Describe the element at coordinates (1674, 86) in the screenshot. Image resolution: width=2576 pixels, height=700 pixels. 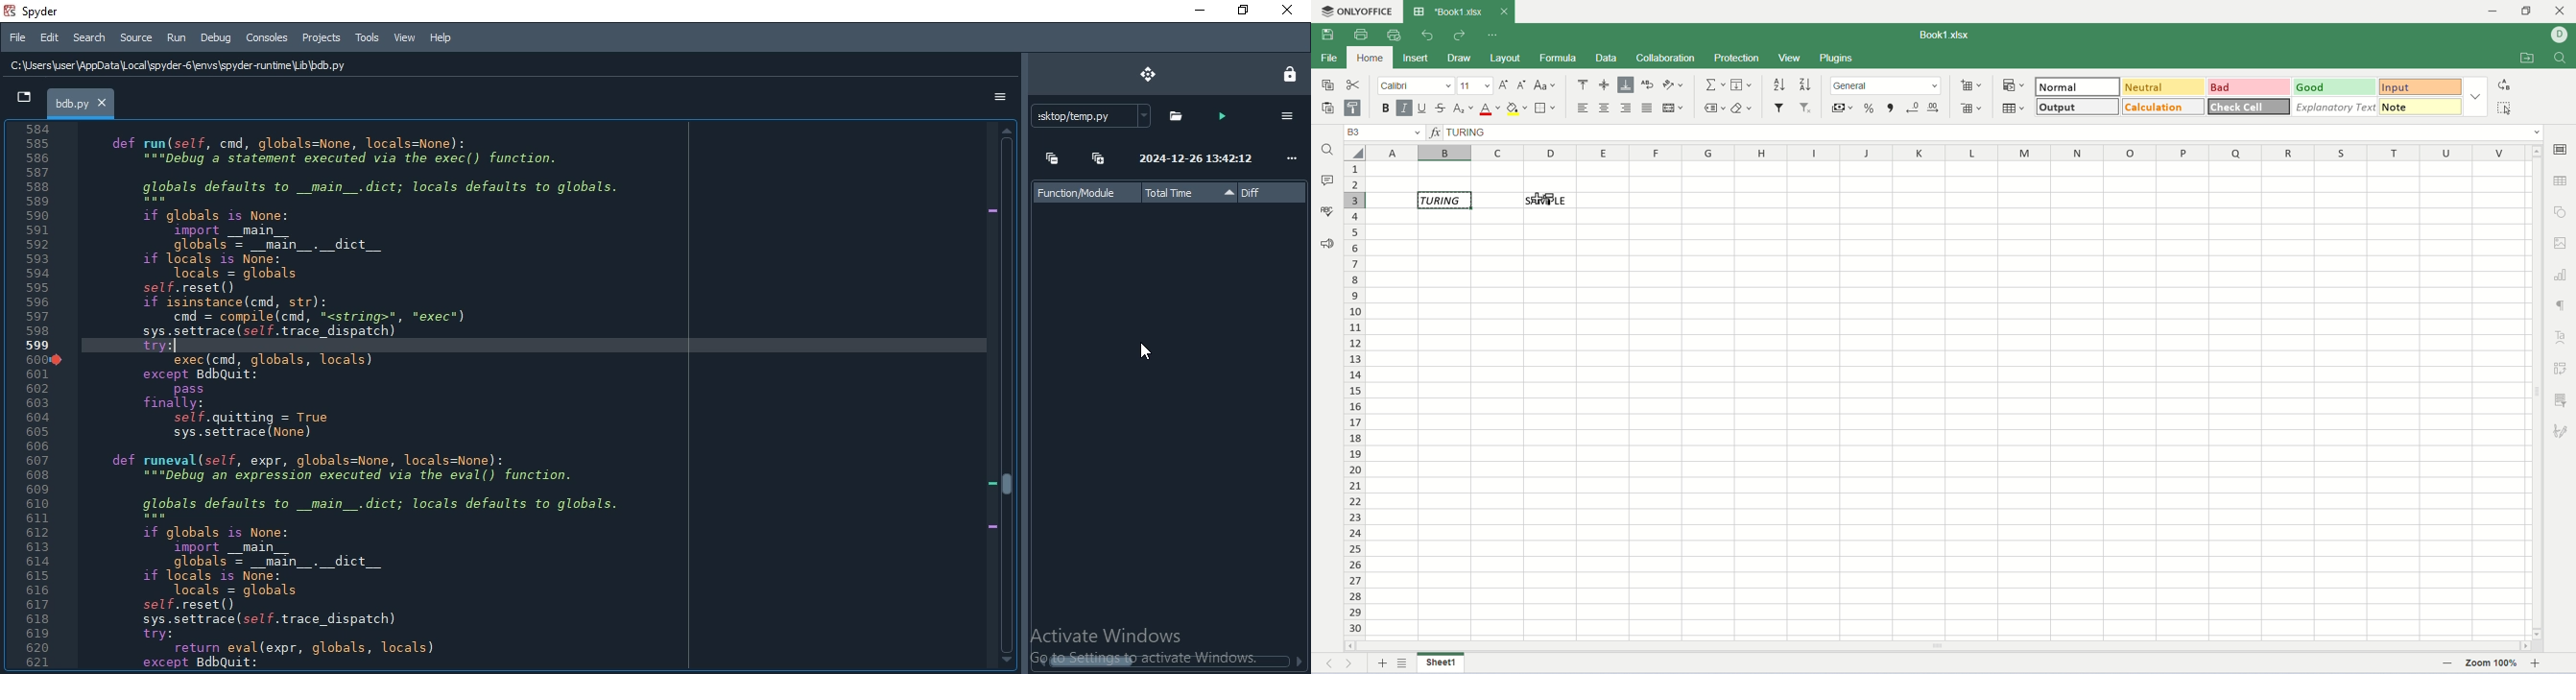
I see `orientation` at that location.